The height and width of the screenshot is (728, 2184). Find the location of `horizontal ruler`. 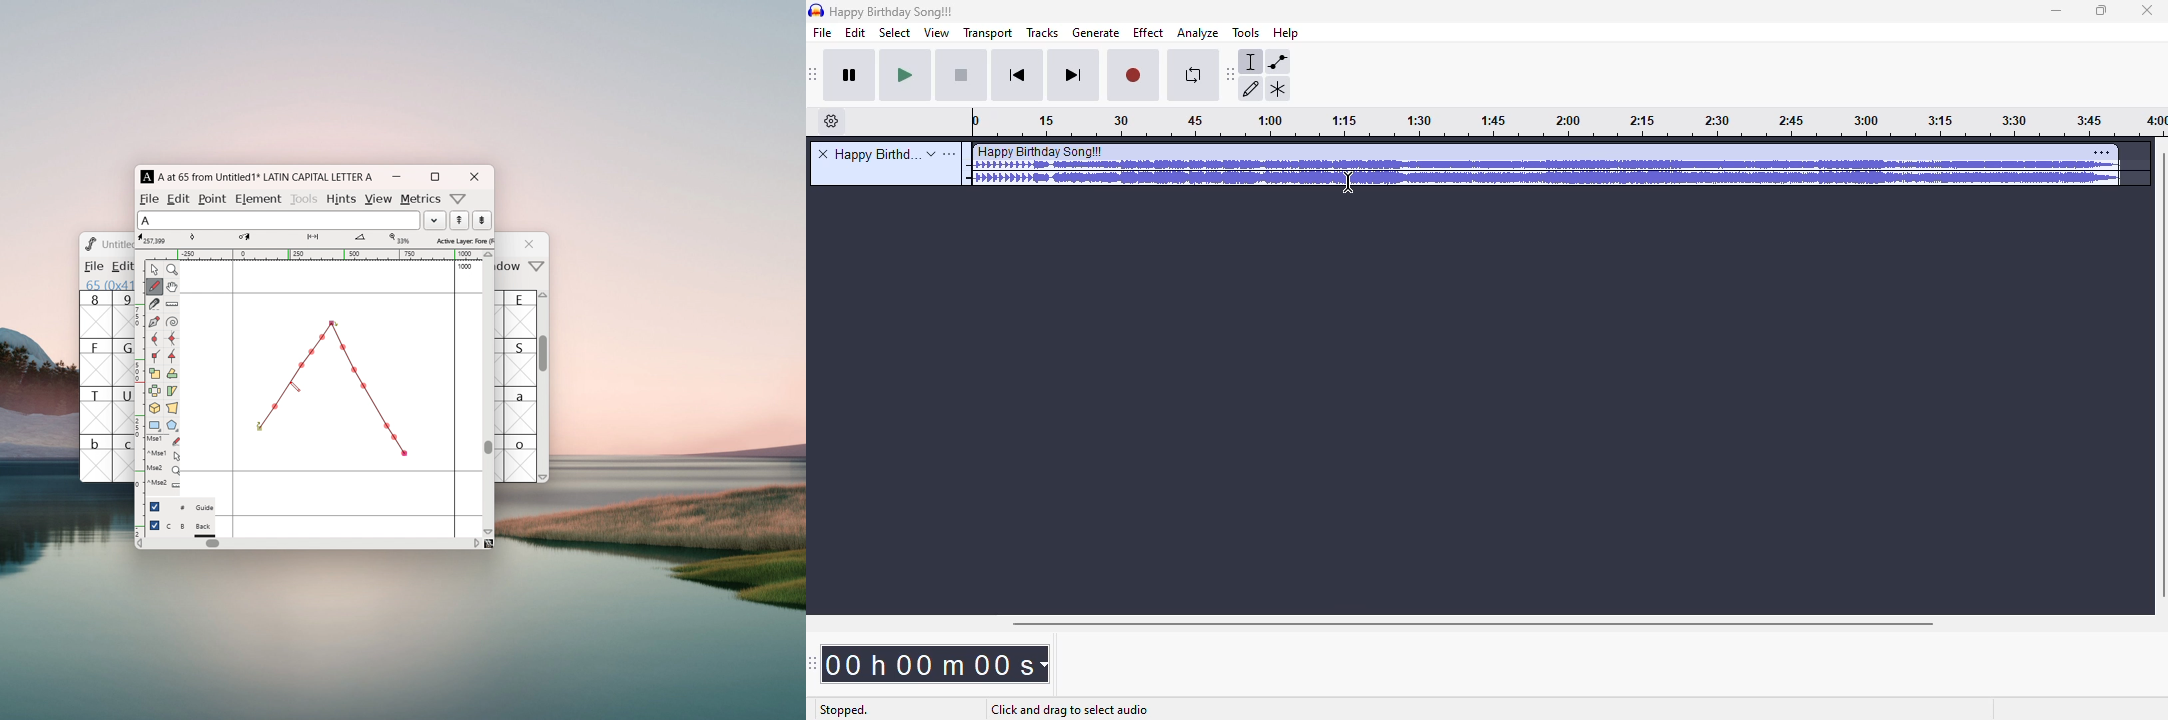

horizontal ruler is located at coordinates (314, 255).